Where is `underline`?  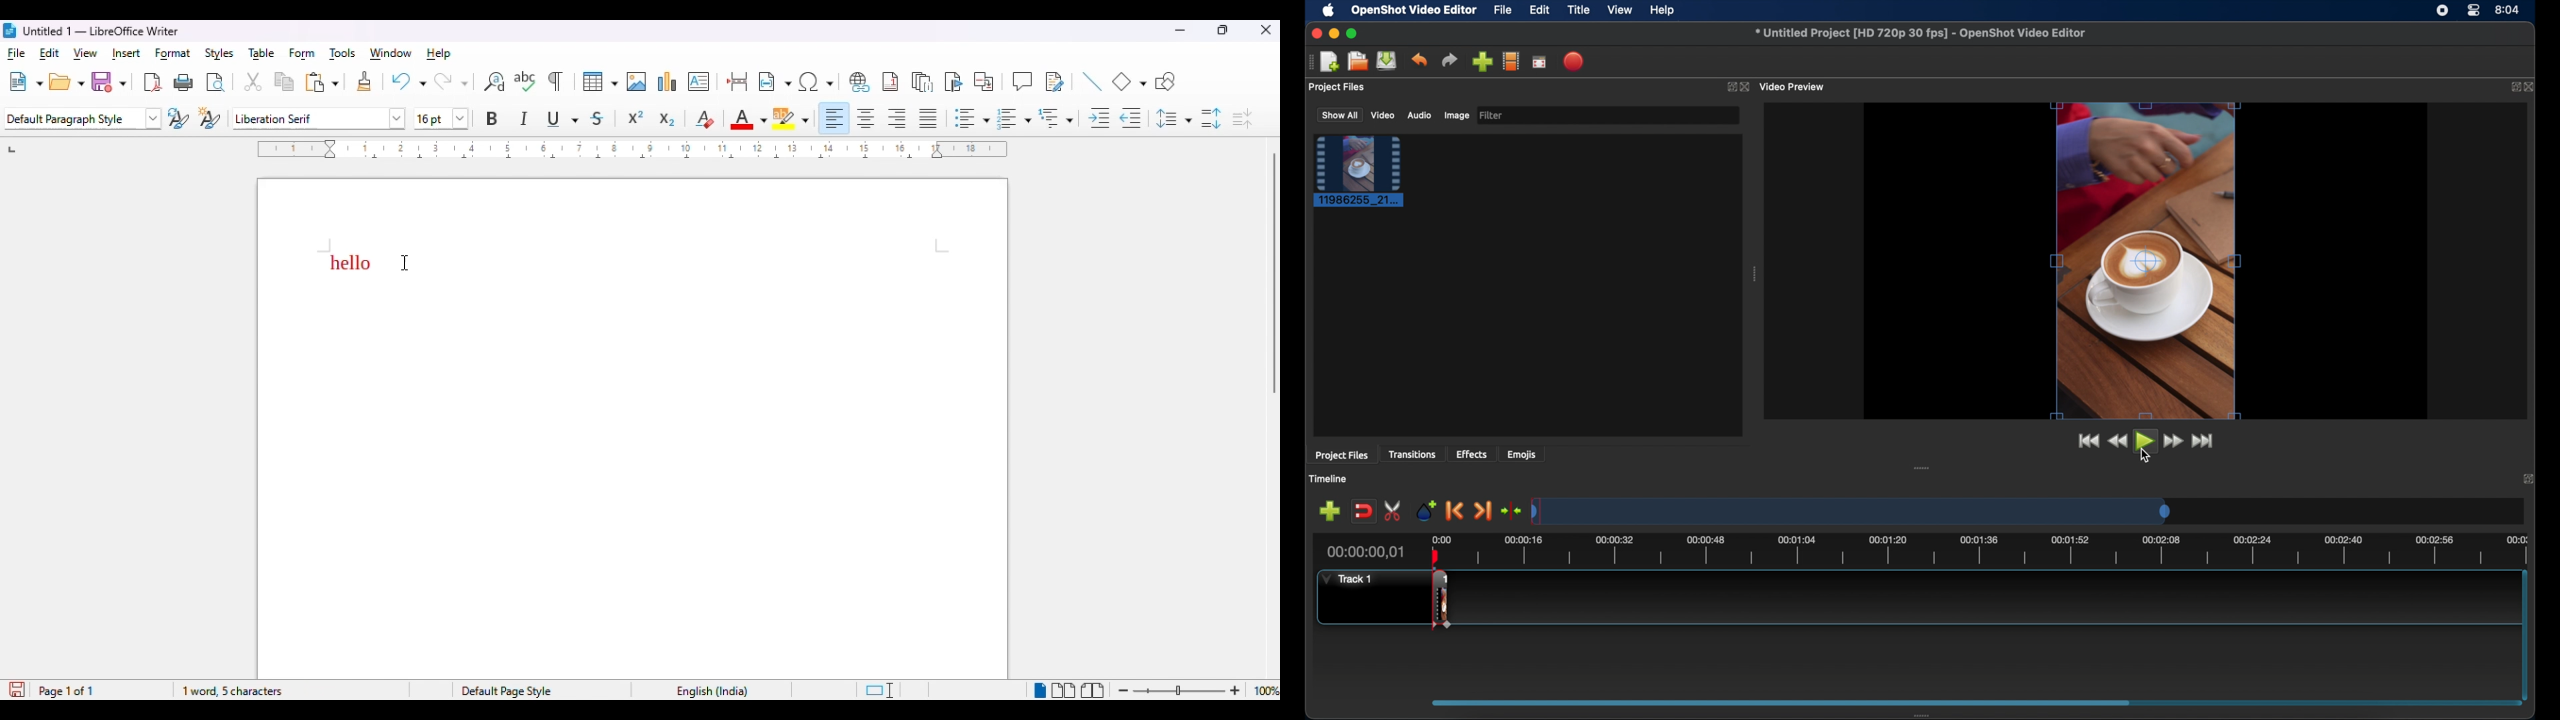
underline is located at coordinates (563, 119).